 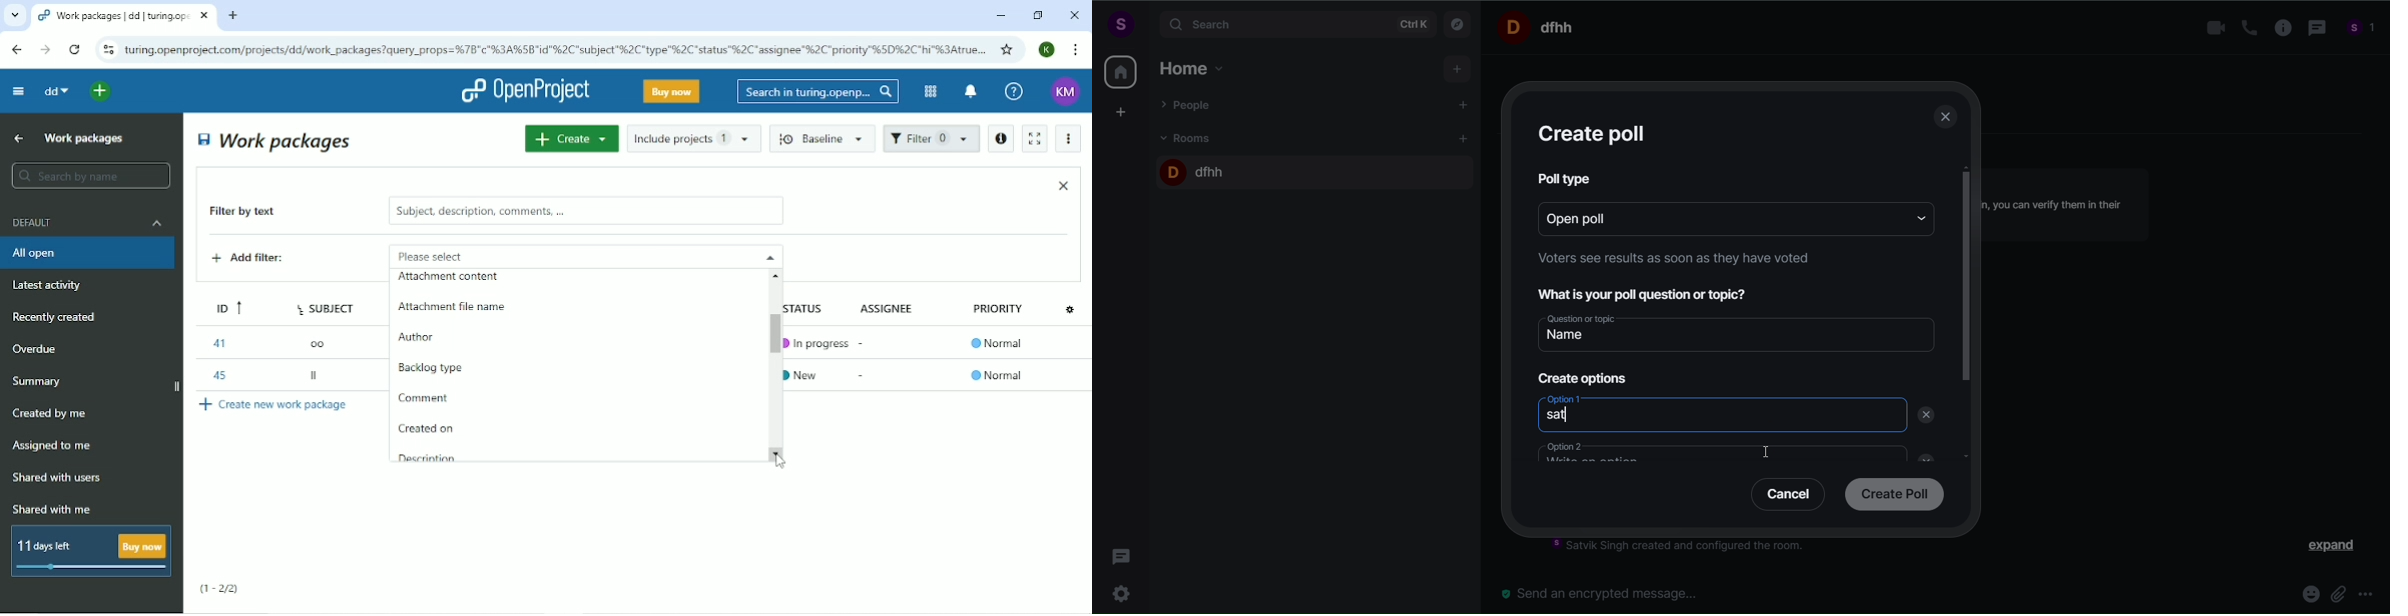 What do you see at coordinates (1465, 139) in the screenshot?
I see `add room` at bounding box center [1465, 139].